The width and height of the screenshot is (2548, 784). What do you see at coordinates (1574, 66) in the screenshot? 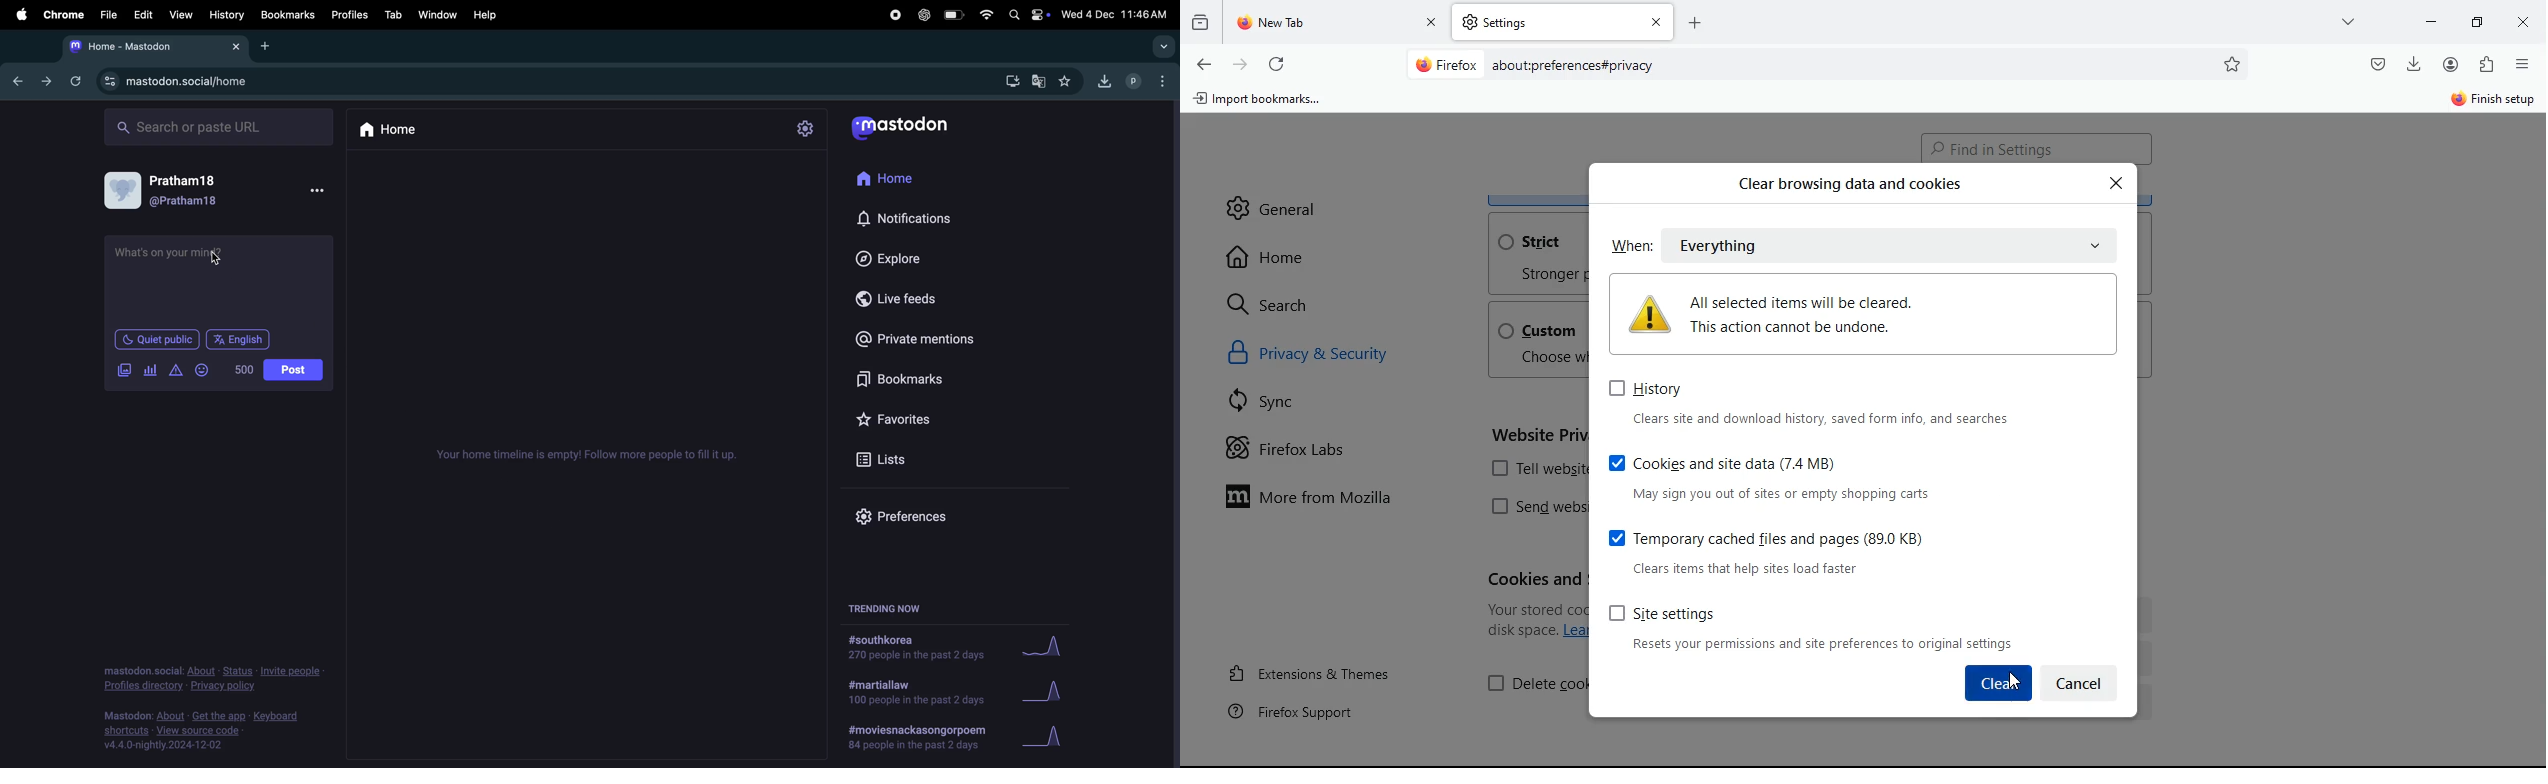
I see `about:preferences#privacy` at bounding box center [1574, 66].